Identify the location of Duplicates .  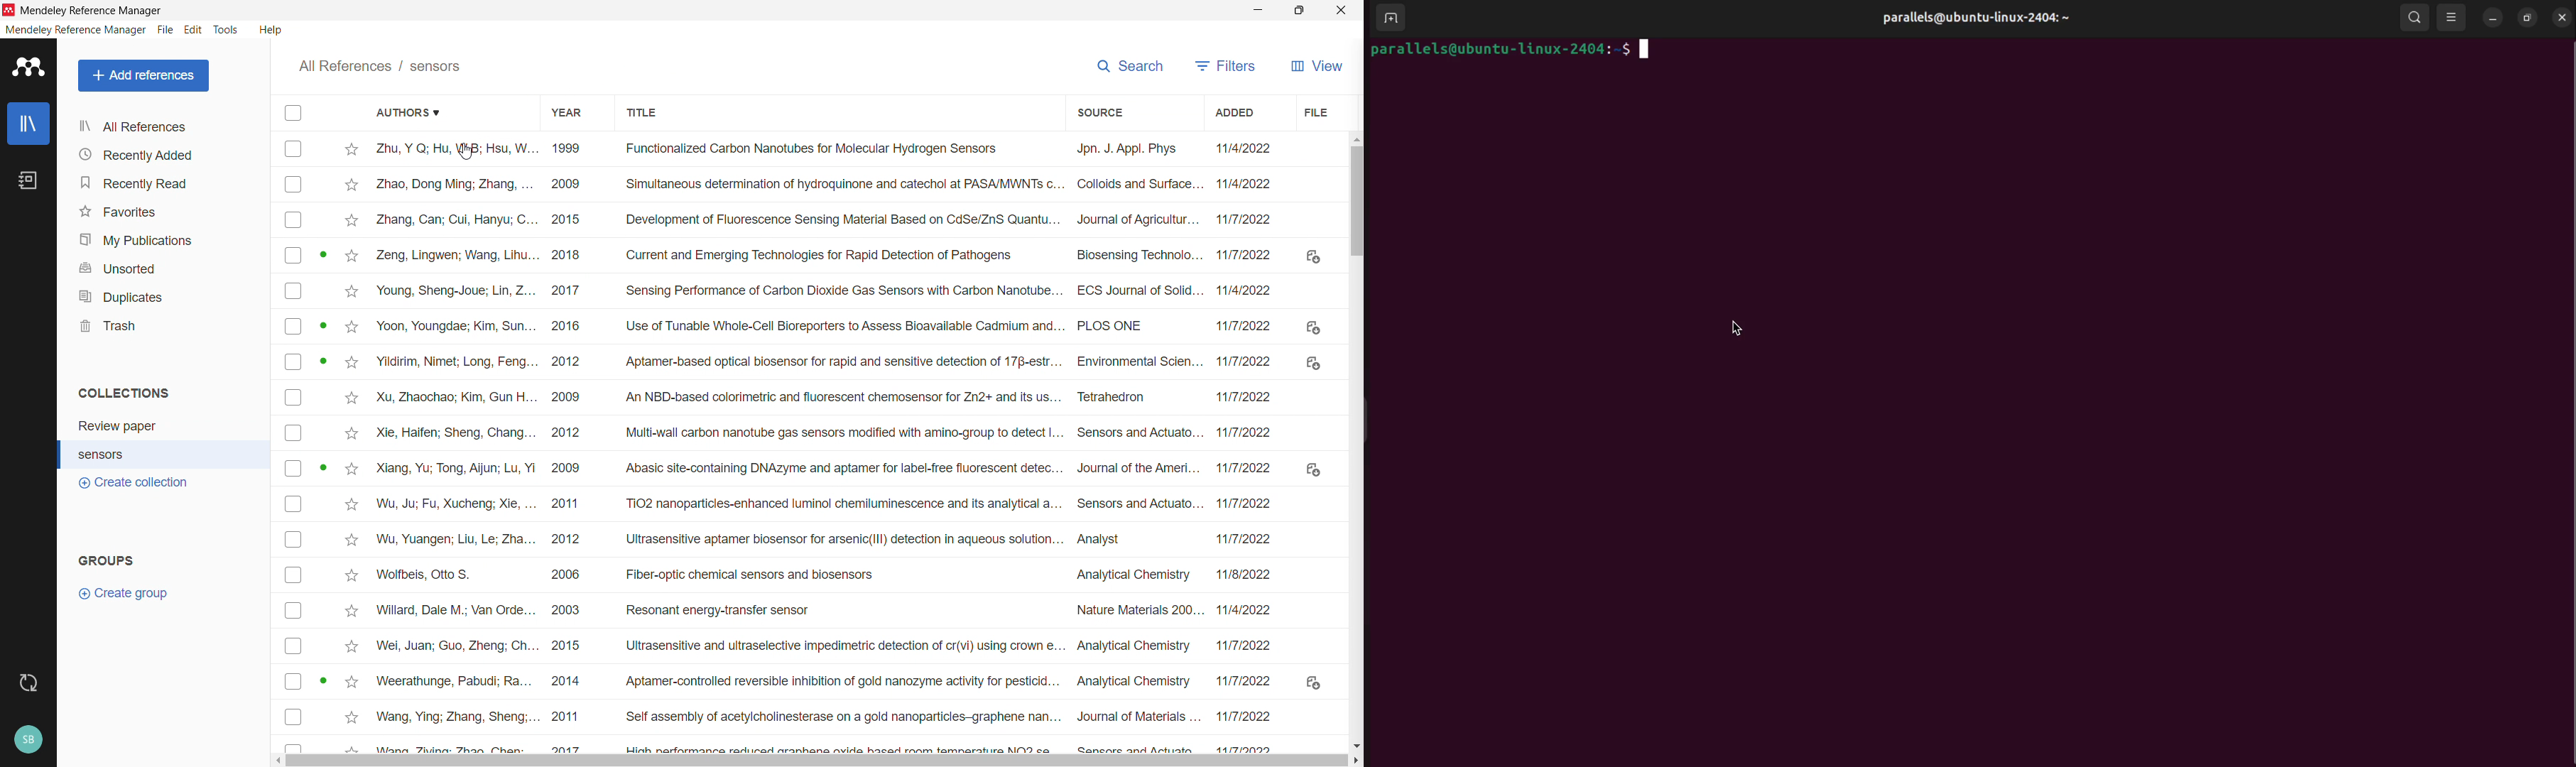
(168, 296).